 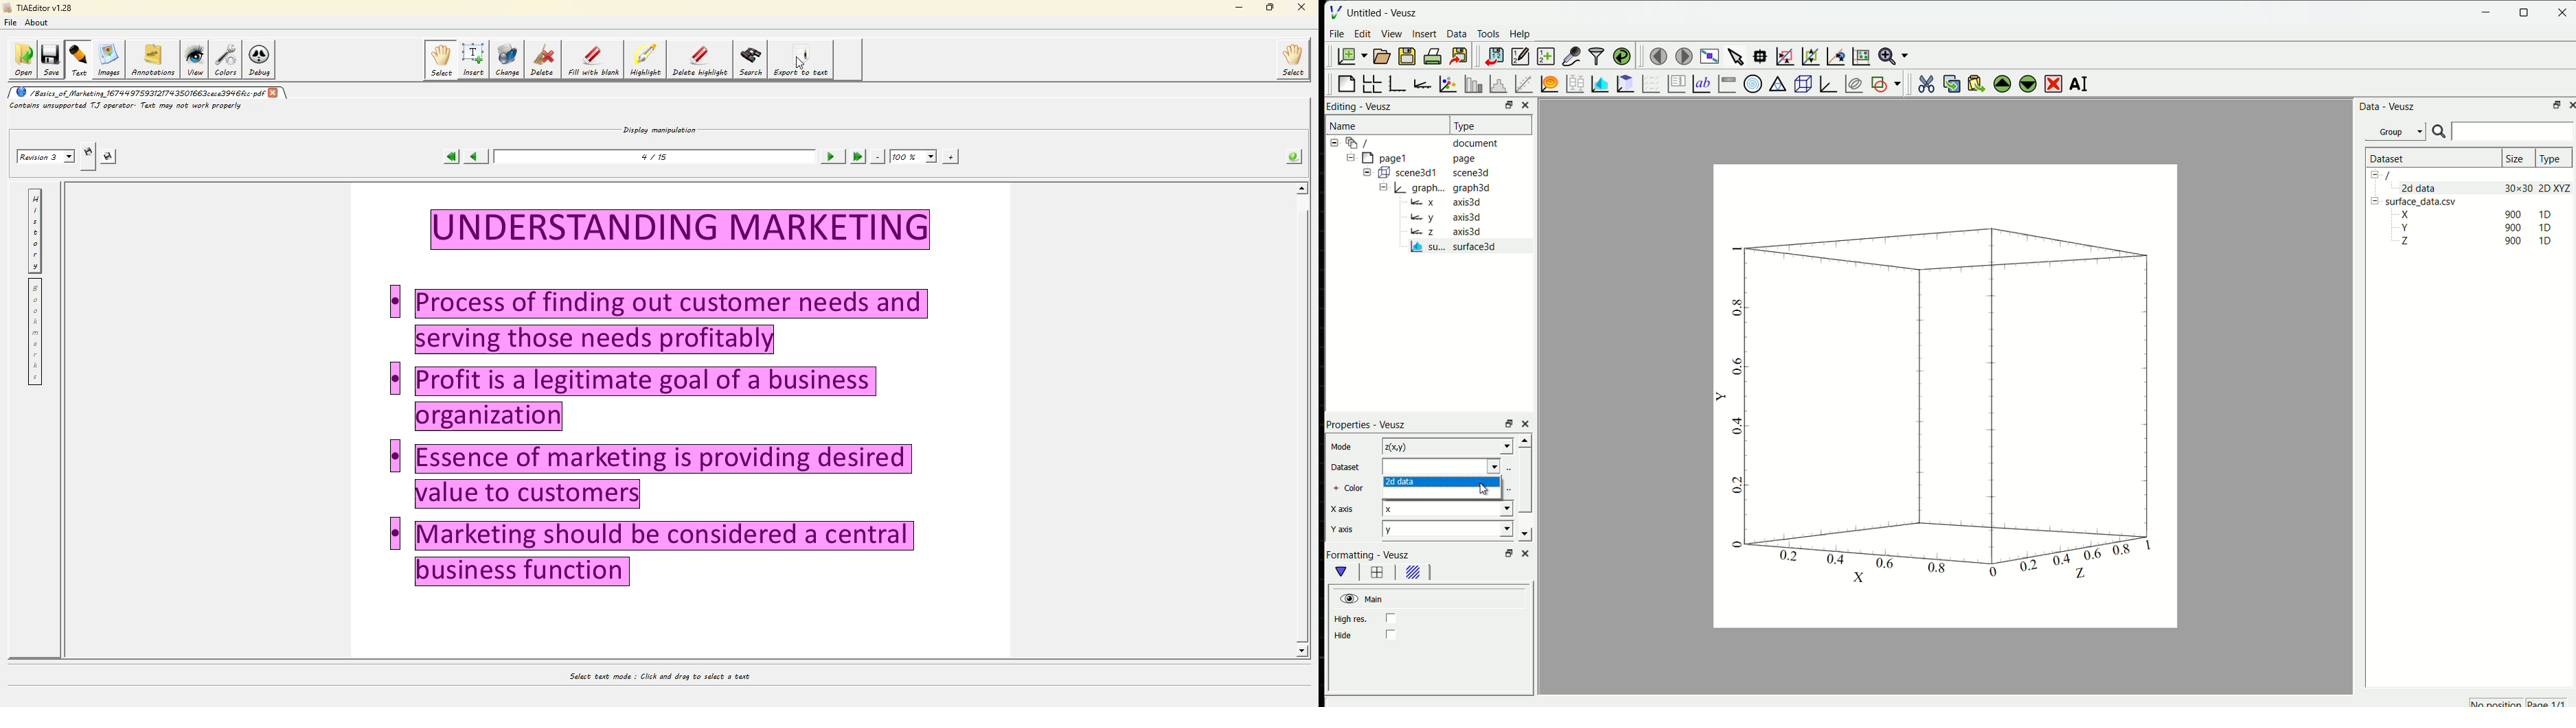 I want to click on Editing - Veusz, so click(x=1361, y=107).